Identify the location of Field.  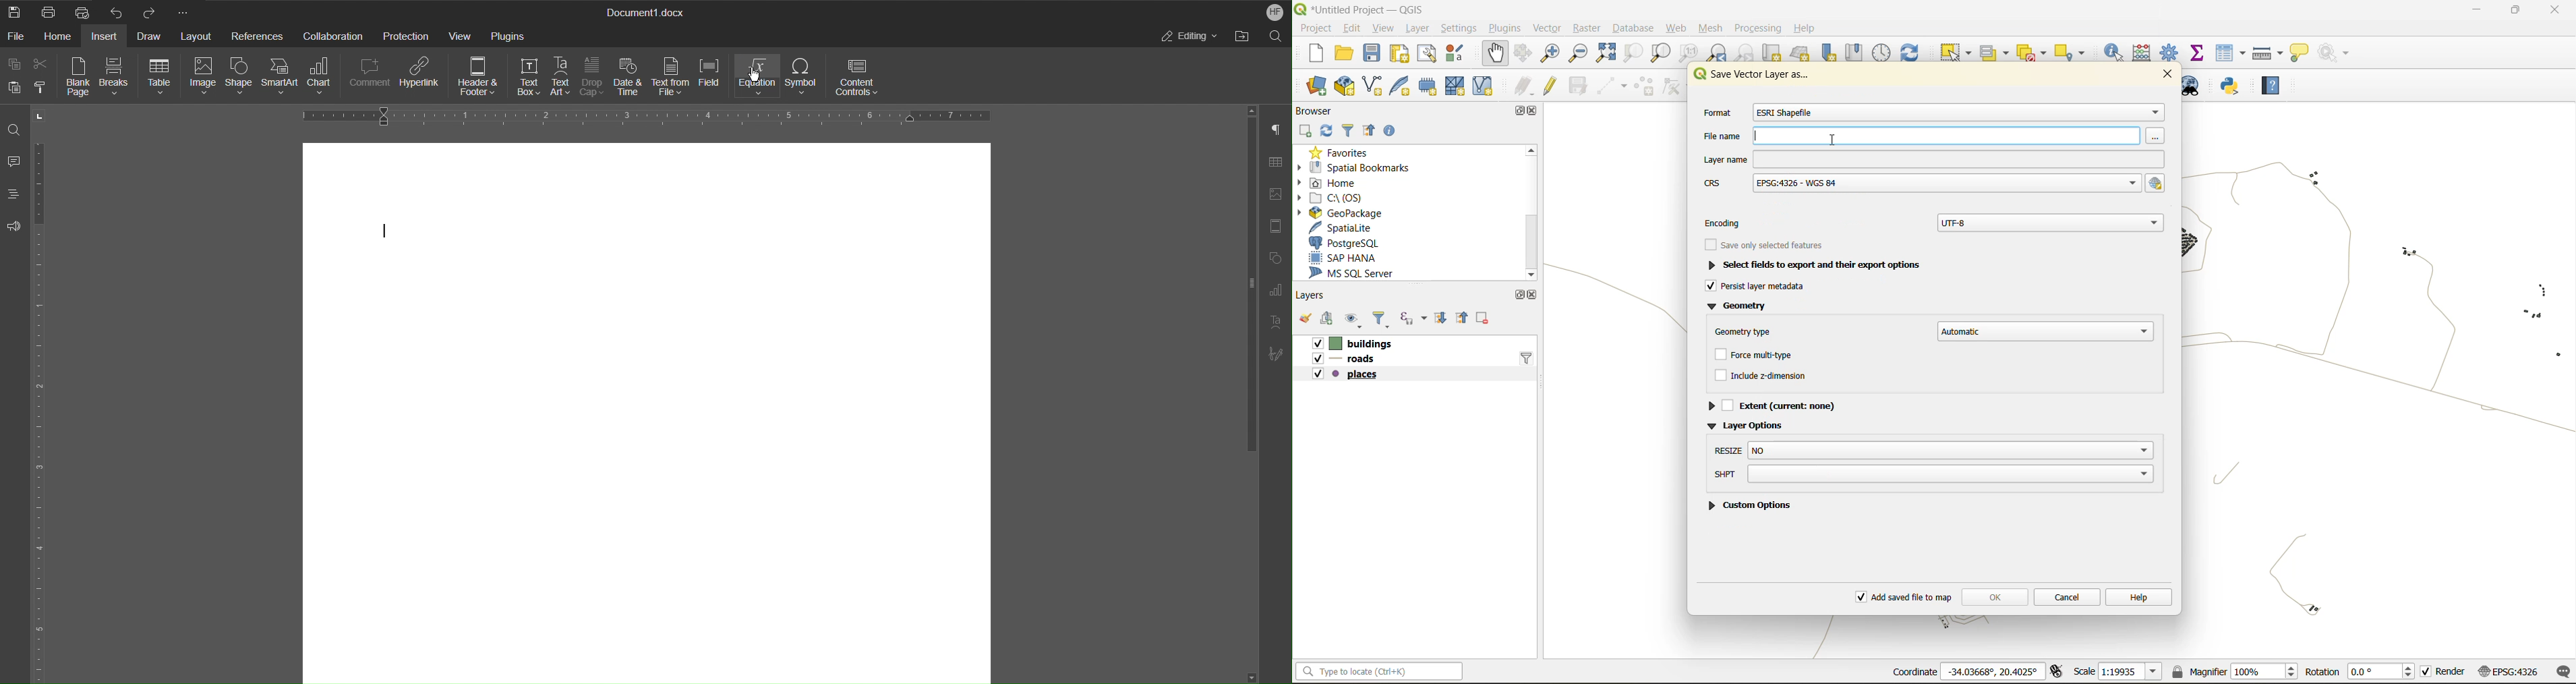
(712, 79).